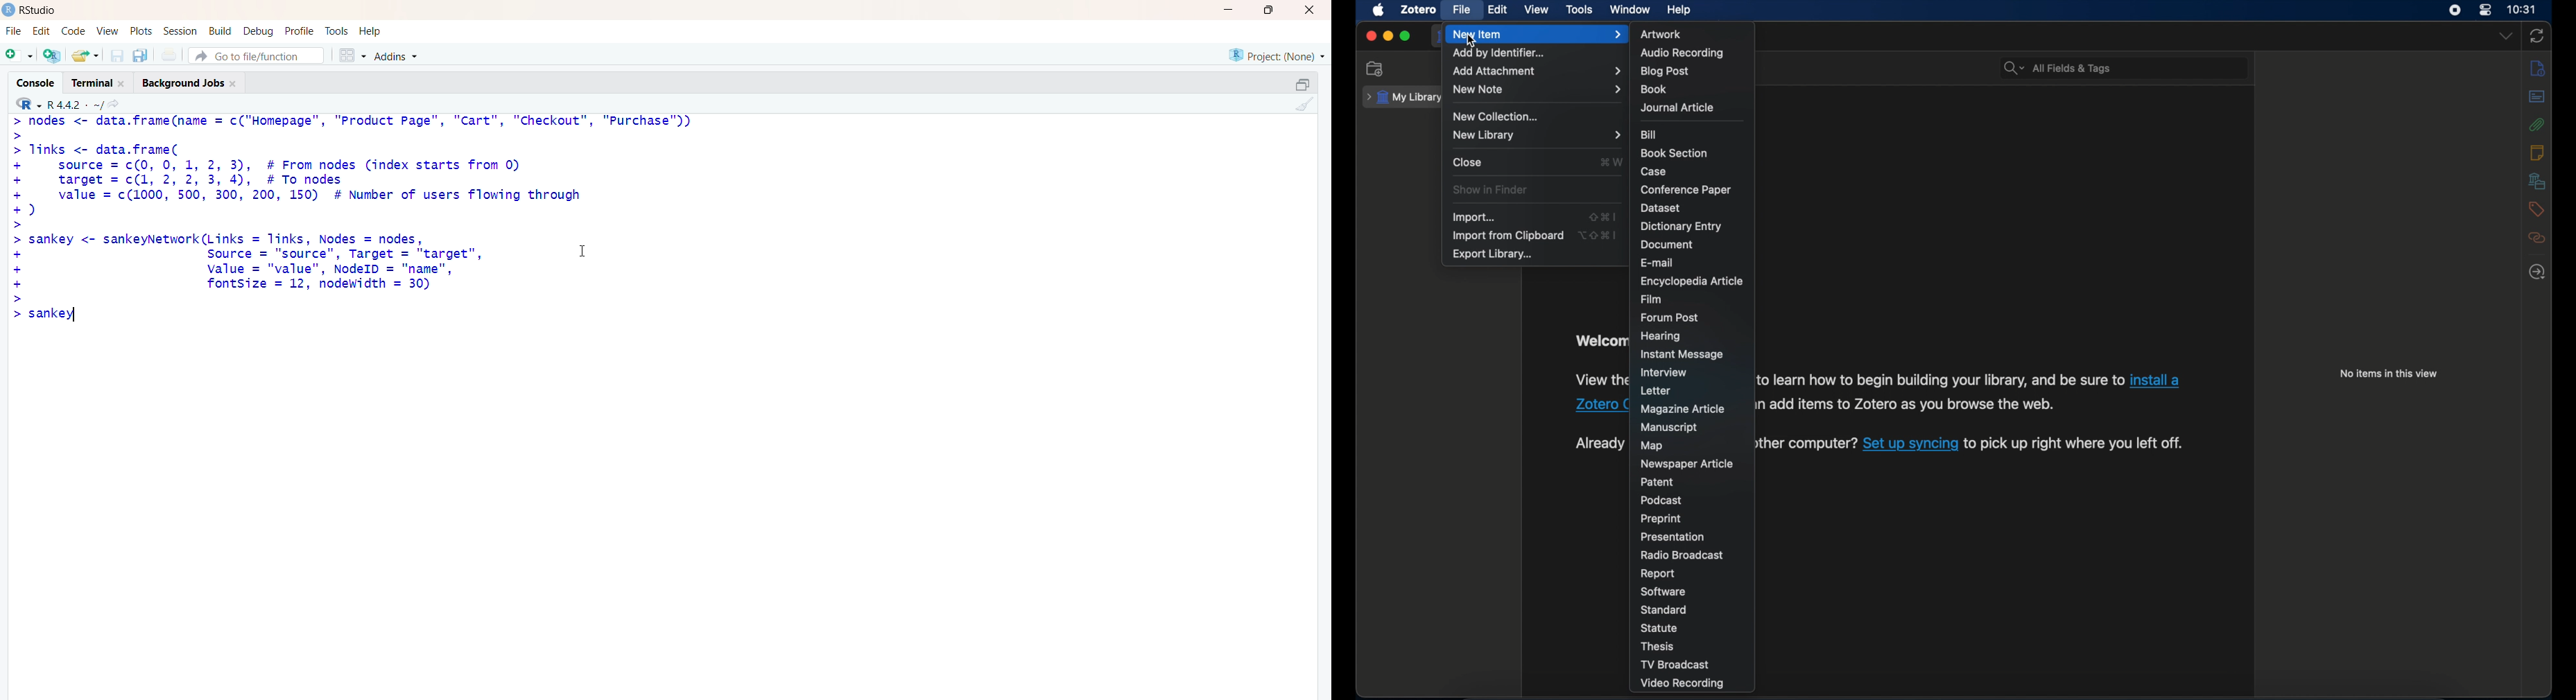 Image resolution: width=2576 pixels, height=700 pixels. I want to click on abstract, so click(2537, 97).